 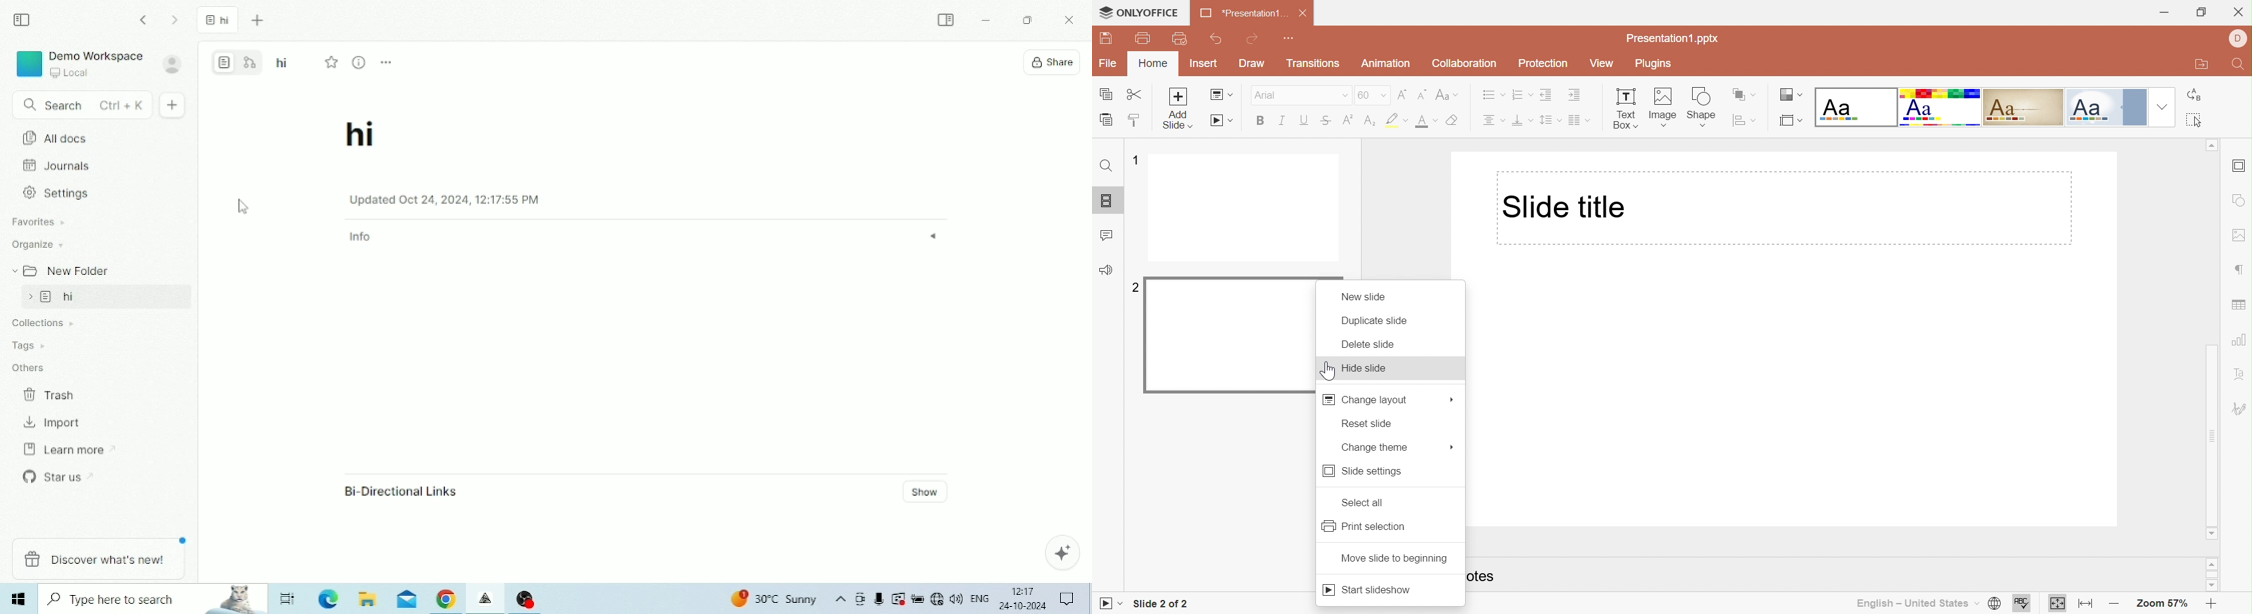 What do you see at coordinates (2084, 604) in the screenshot?
I see `Fit to width` at bounding box center [2084, 604].